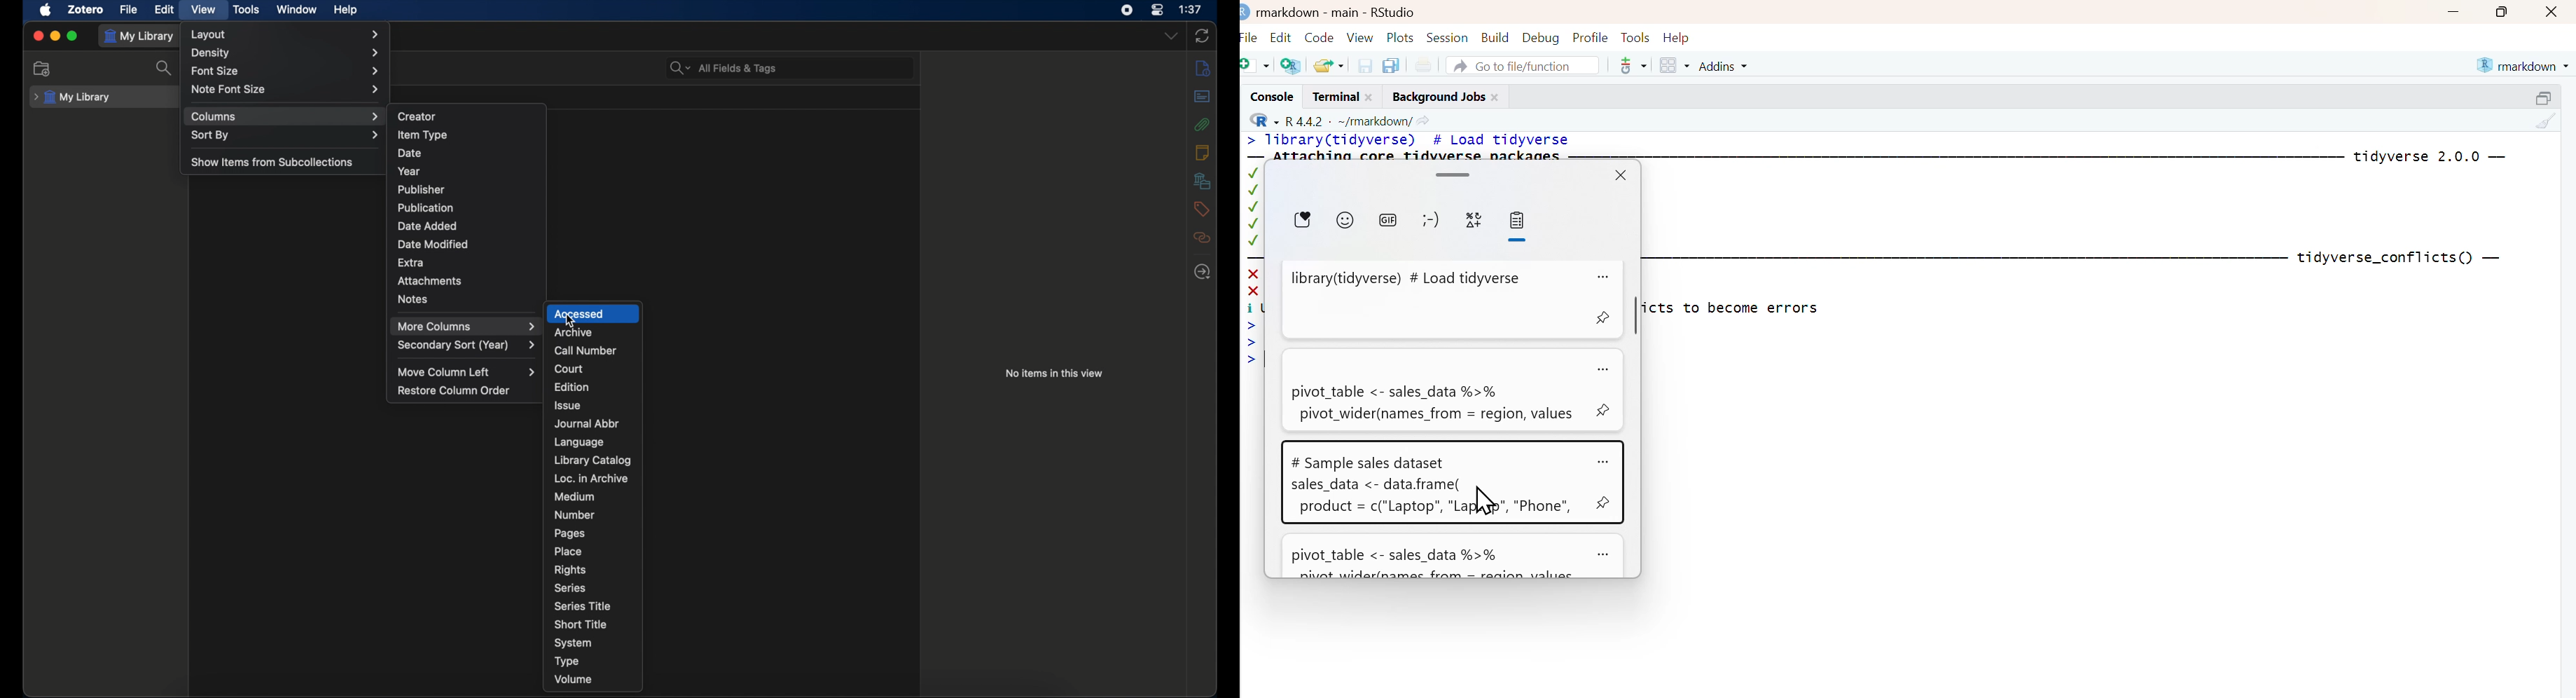 Image resolution: width=2576 pixels, height=700 pixels. I want to click on pin, so click(1602, 319).